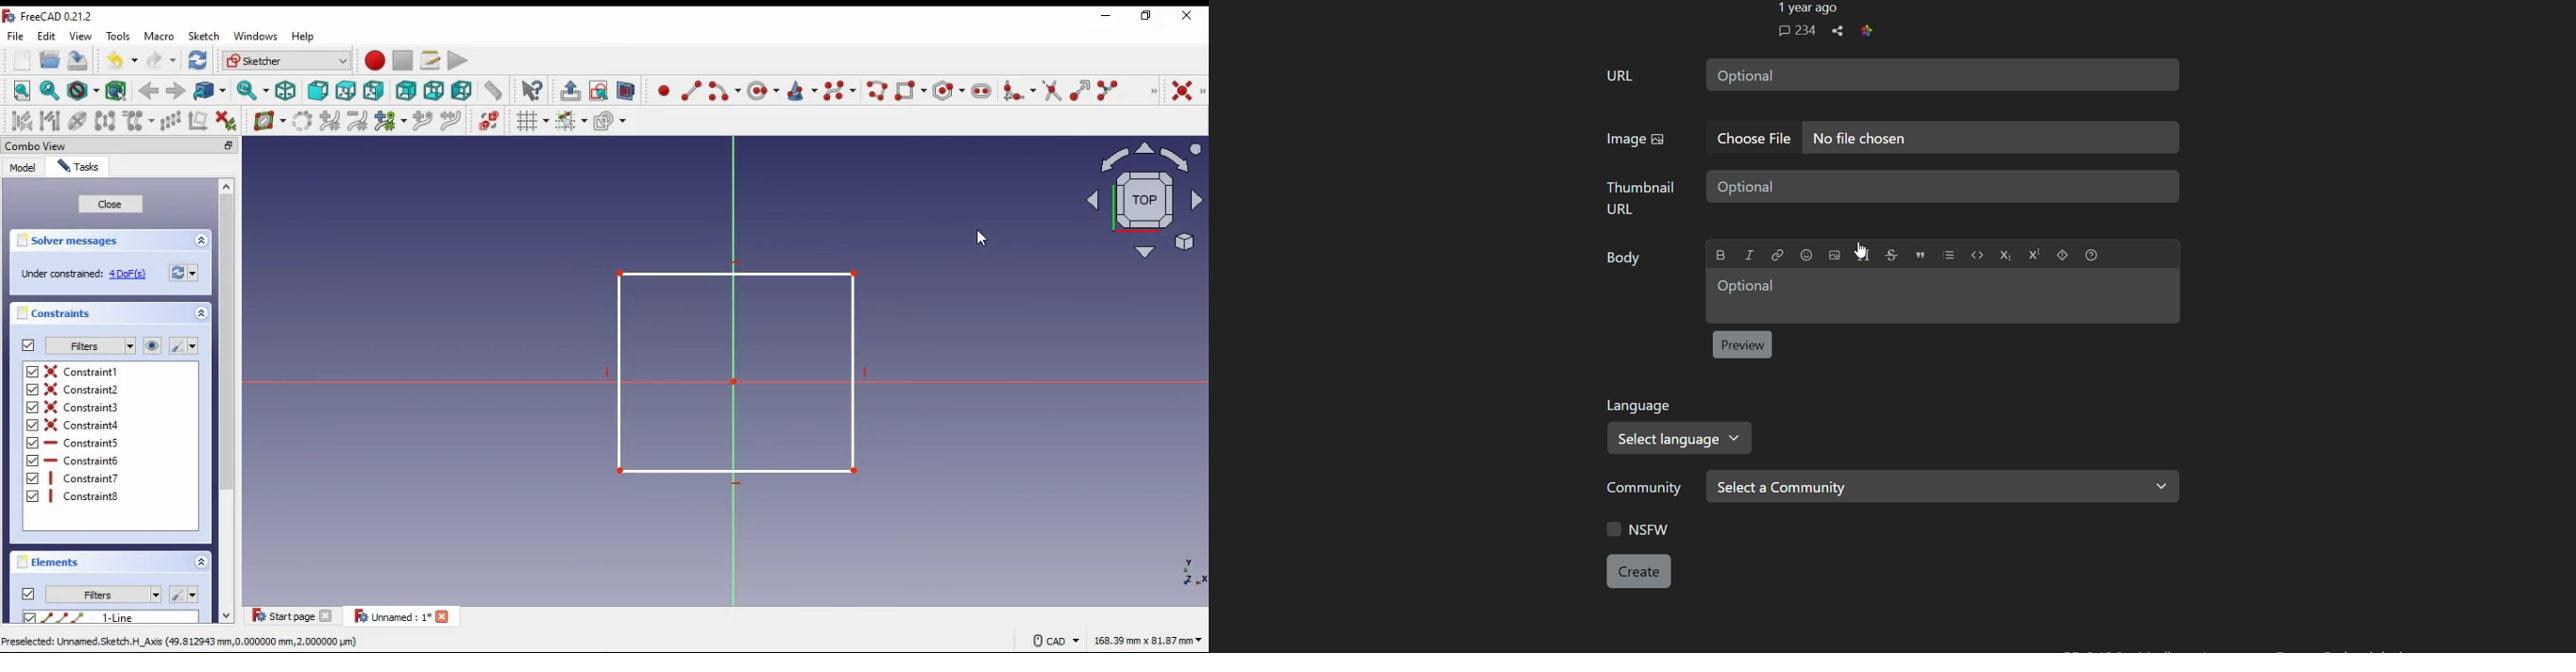  I want to click on Create button, so click(1639, 571).